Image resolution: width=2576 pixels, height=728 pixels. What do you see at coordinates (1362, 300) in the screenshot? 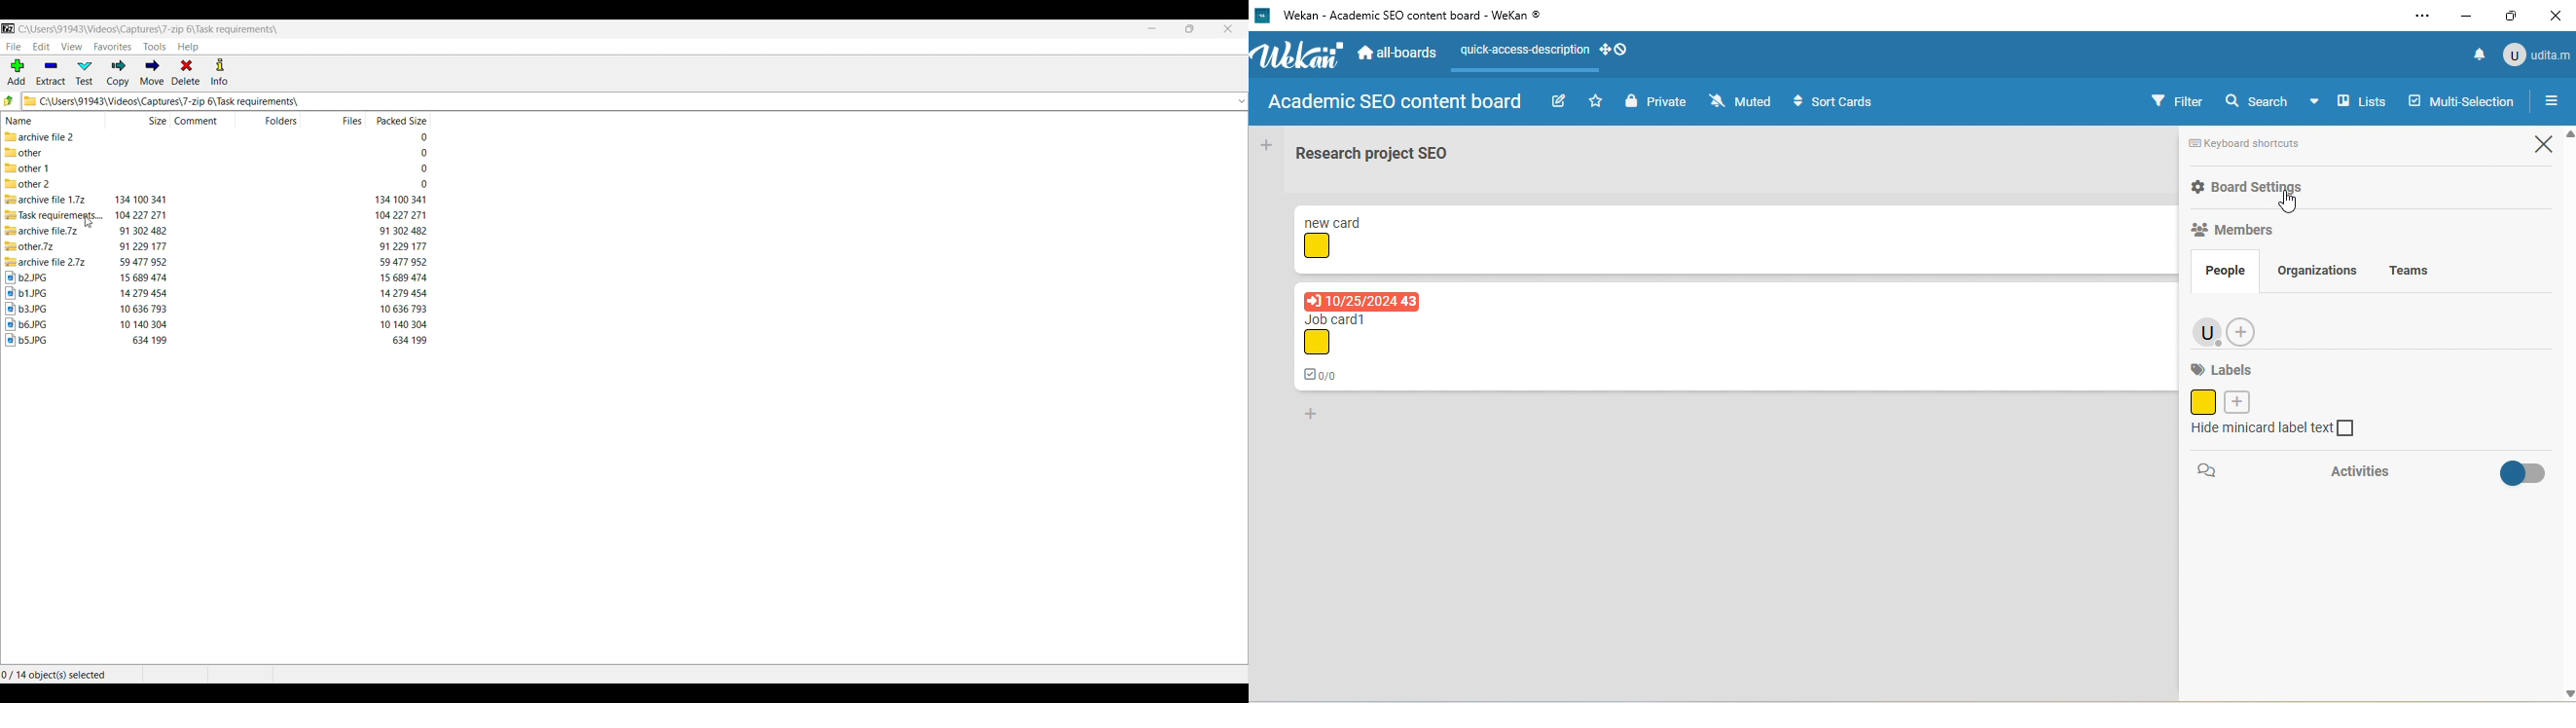
I see `due date` at bounding box center [1362, 300].